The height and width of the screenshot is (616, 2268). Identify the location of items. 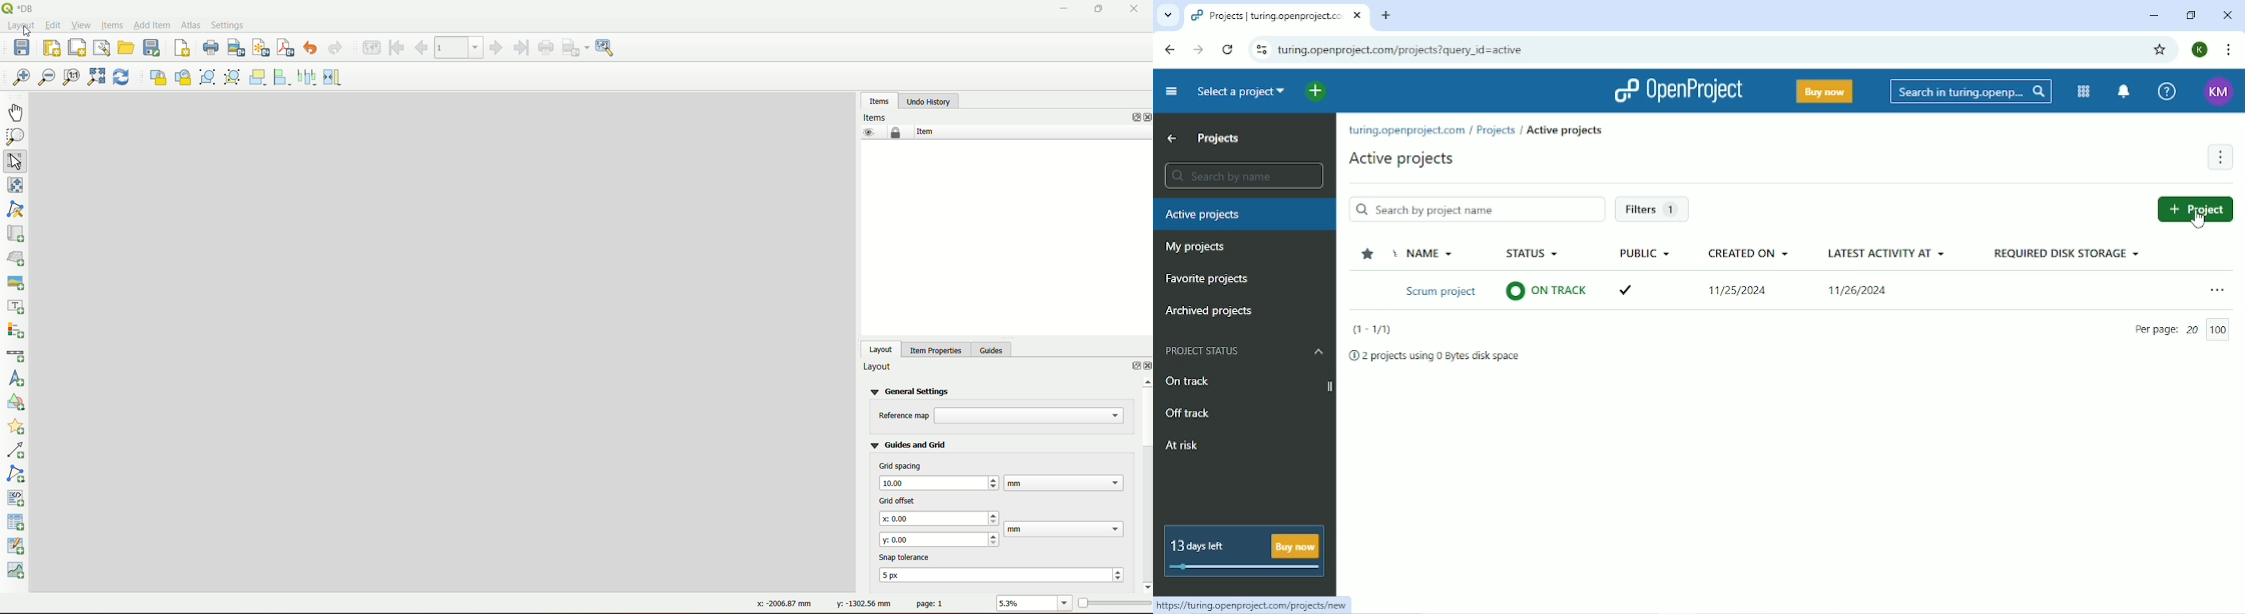
(880, 100).